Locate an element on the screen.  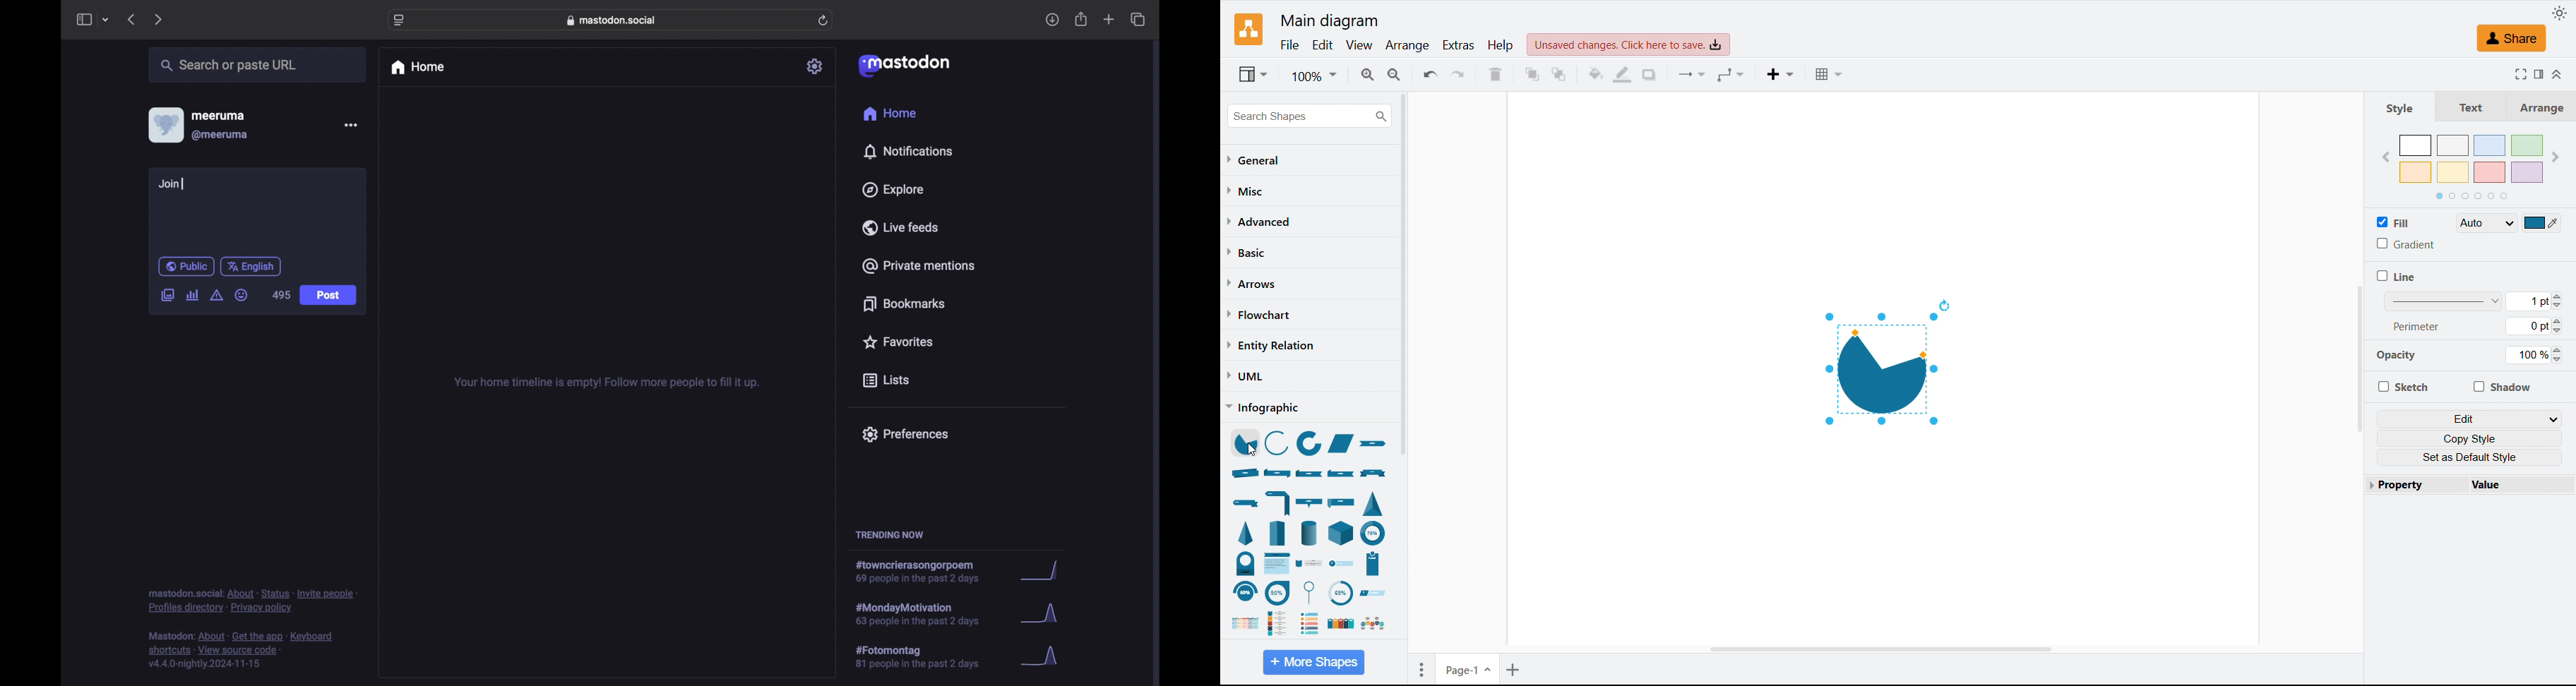
Search shapes  is located at coordinates (1314, 116).